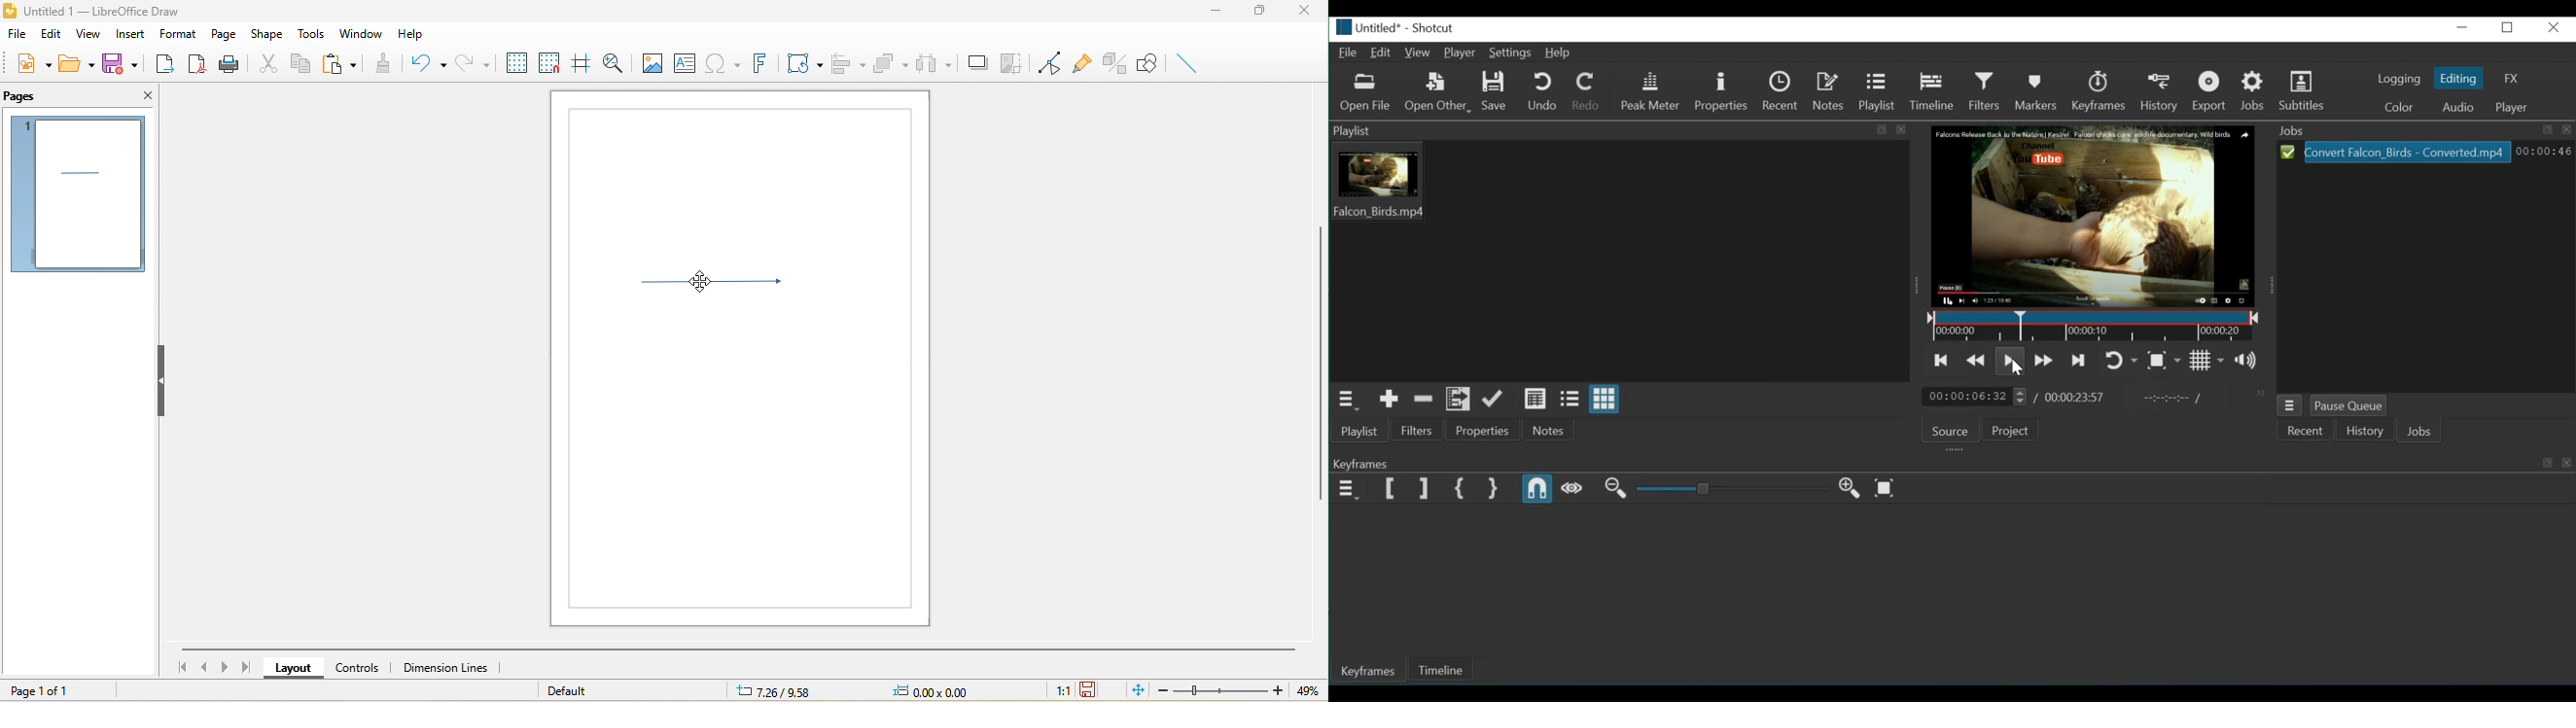  I want to click on Zoom keyframes to fit, so click(1883, 489).